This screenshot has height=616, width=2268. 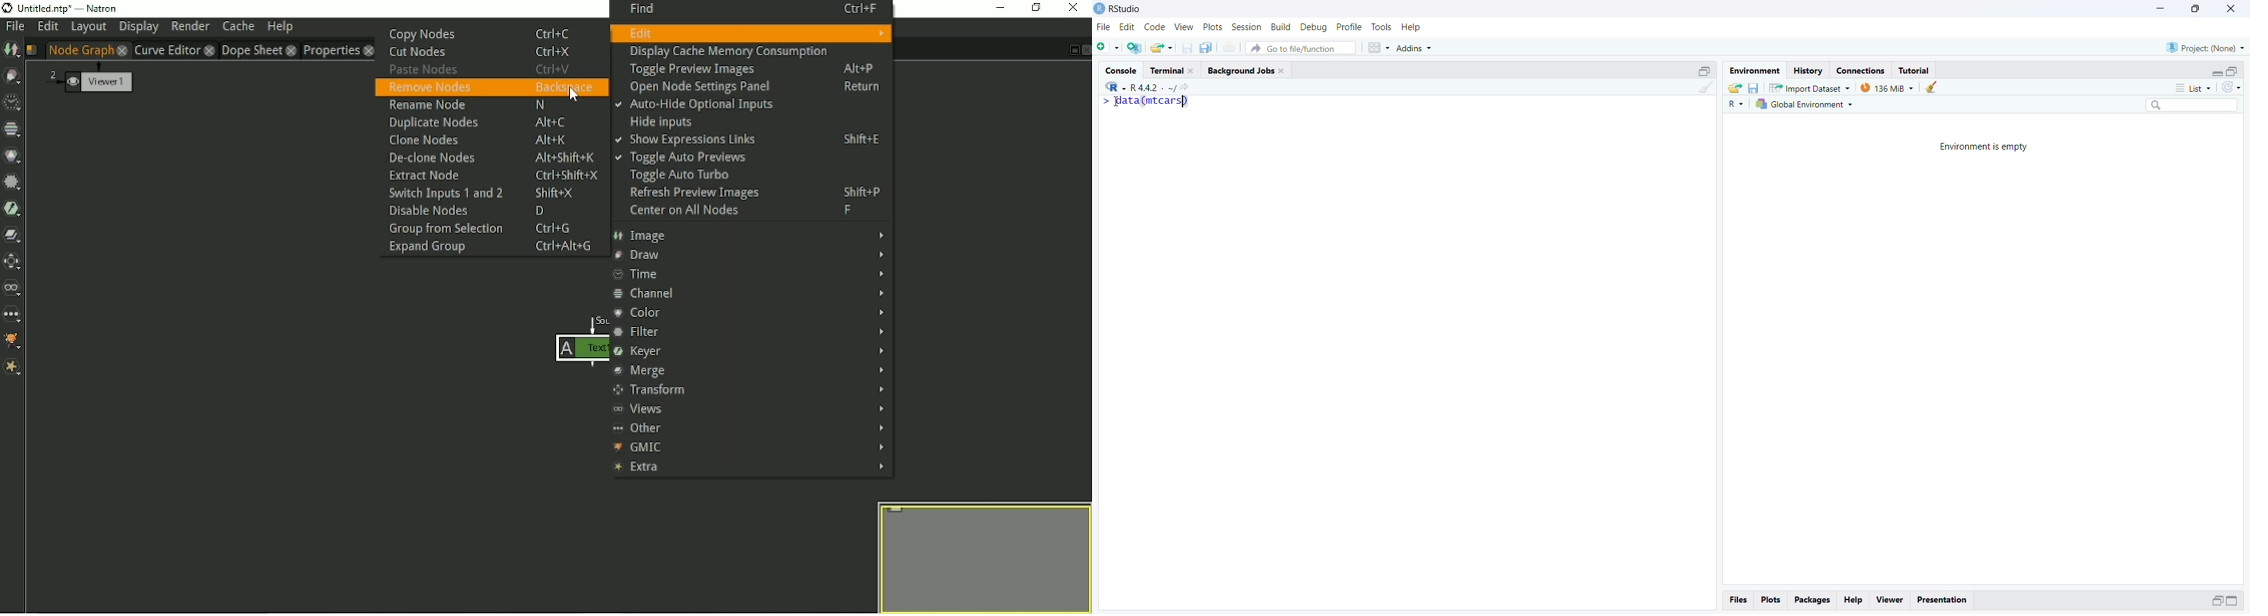 I want to click on Global Environment, so click(x=1807, y=106).